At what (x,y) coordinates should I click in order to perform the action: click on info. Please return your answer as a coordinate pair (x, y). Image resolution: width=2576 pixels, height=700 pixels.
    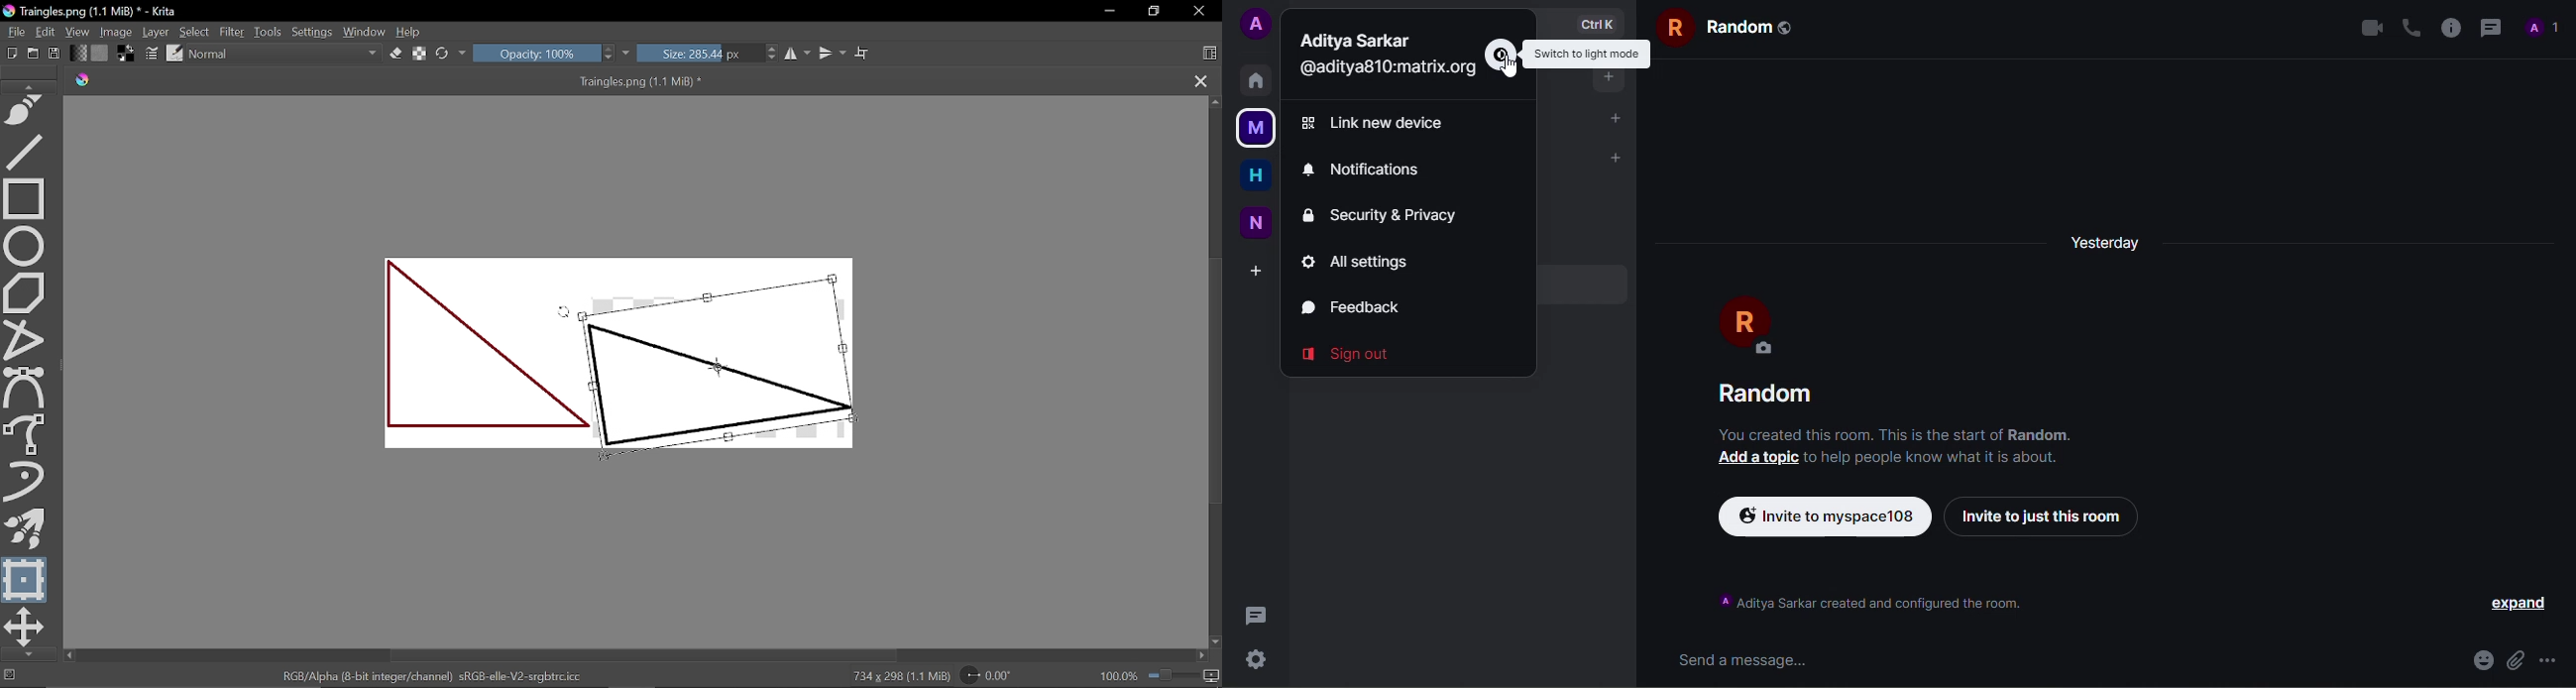
    Looking at the image, I should click on (1868, 600).